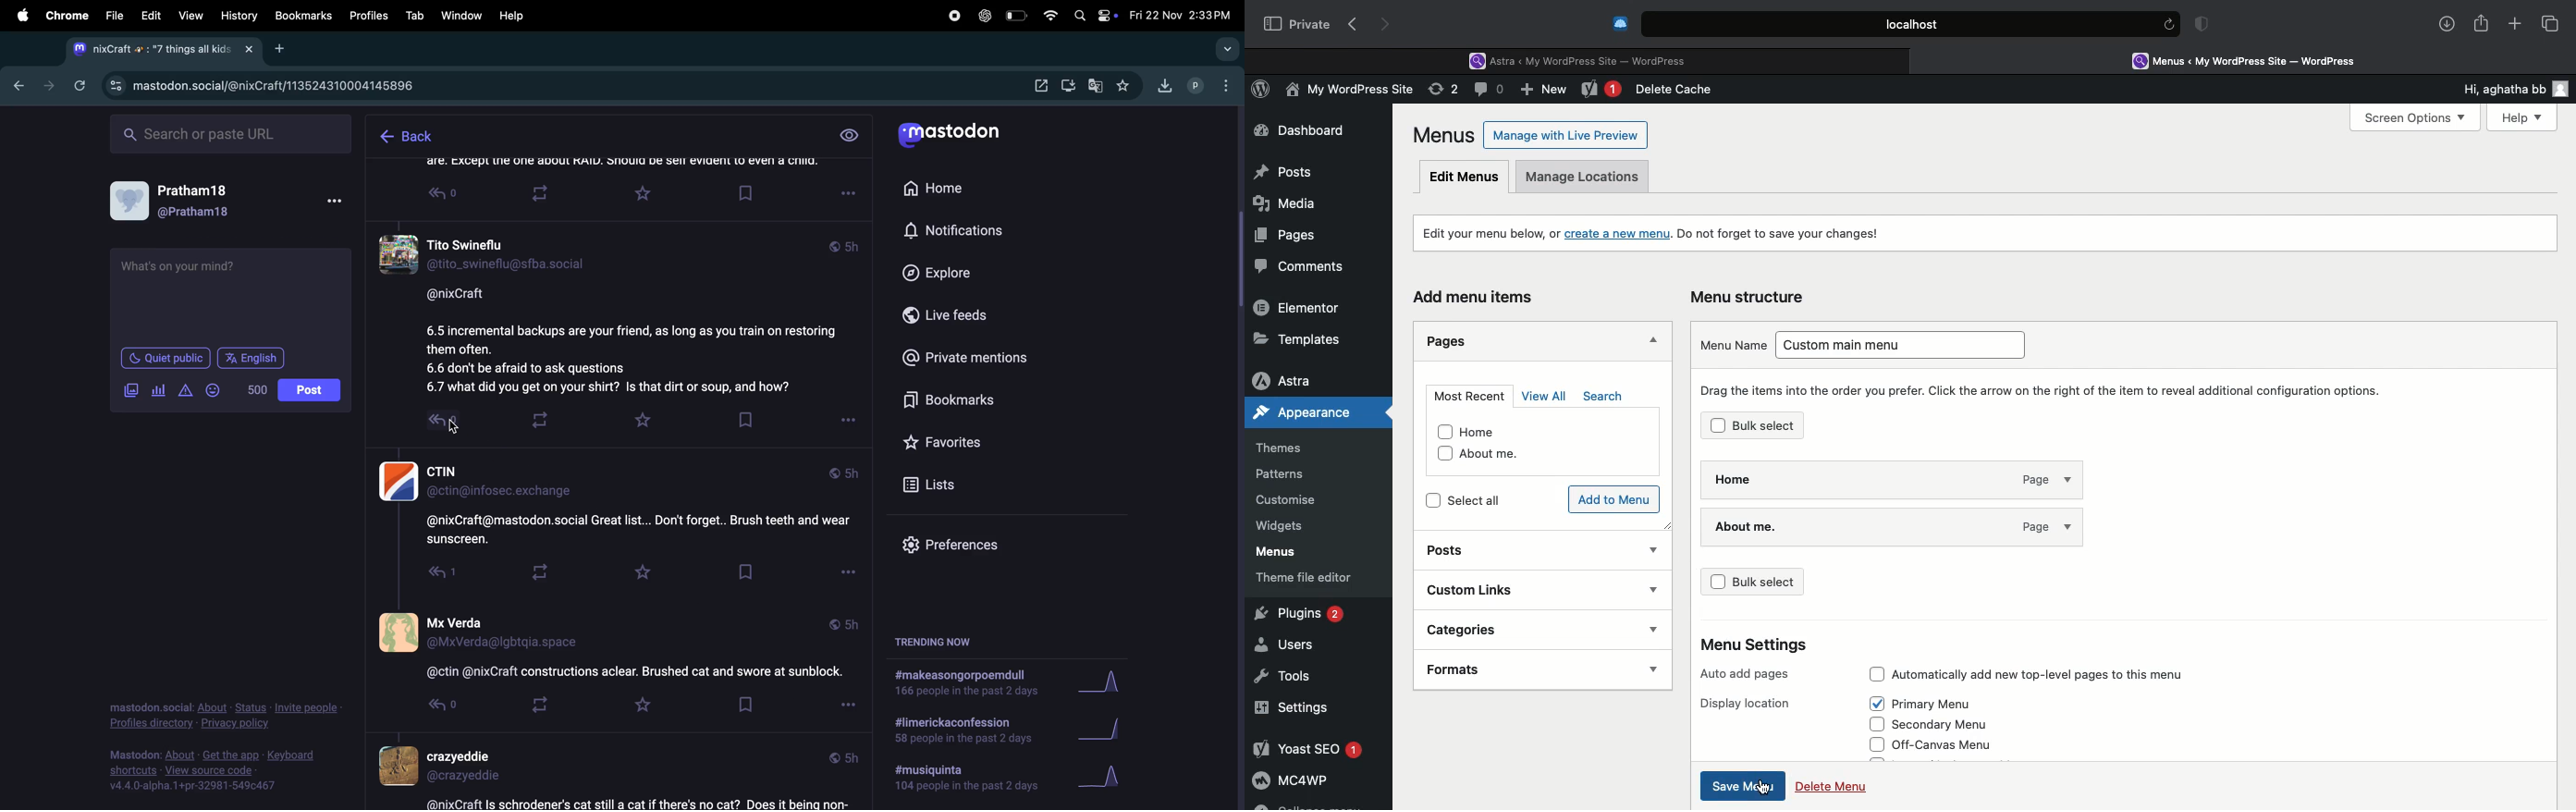 The height and width of the screenshot is (812, 2576). I want to click on thread, so click(626, 311).